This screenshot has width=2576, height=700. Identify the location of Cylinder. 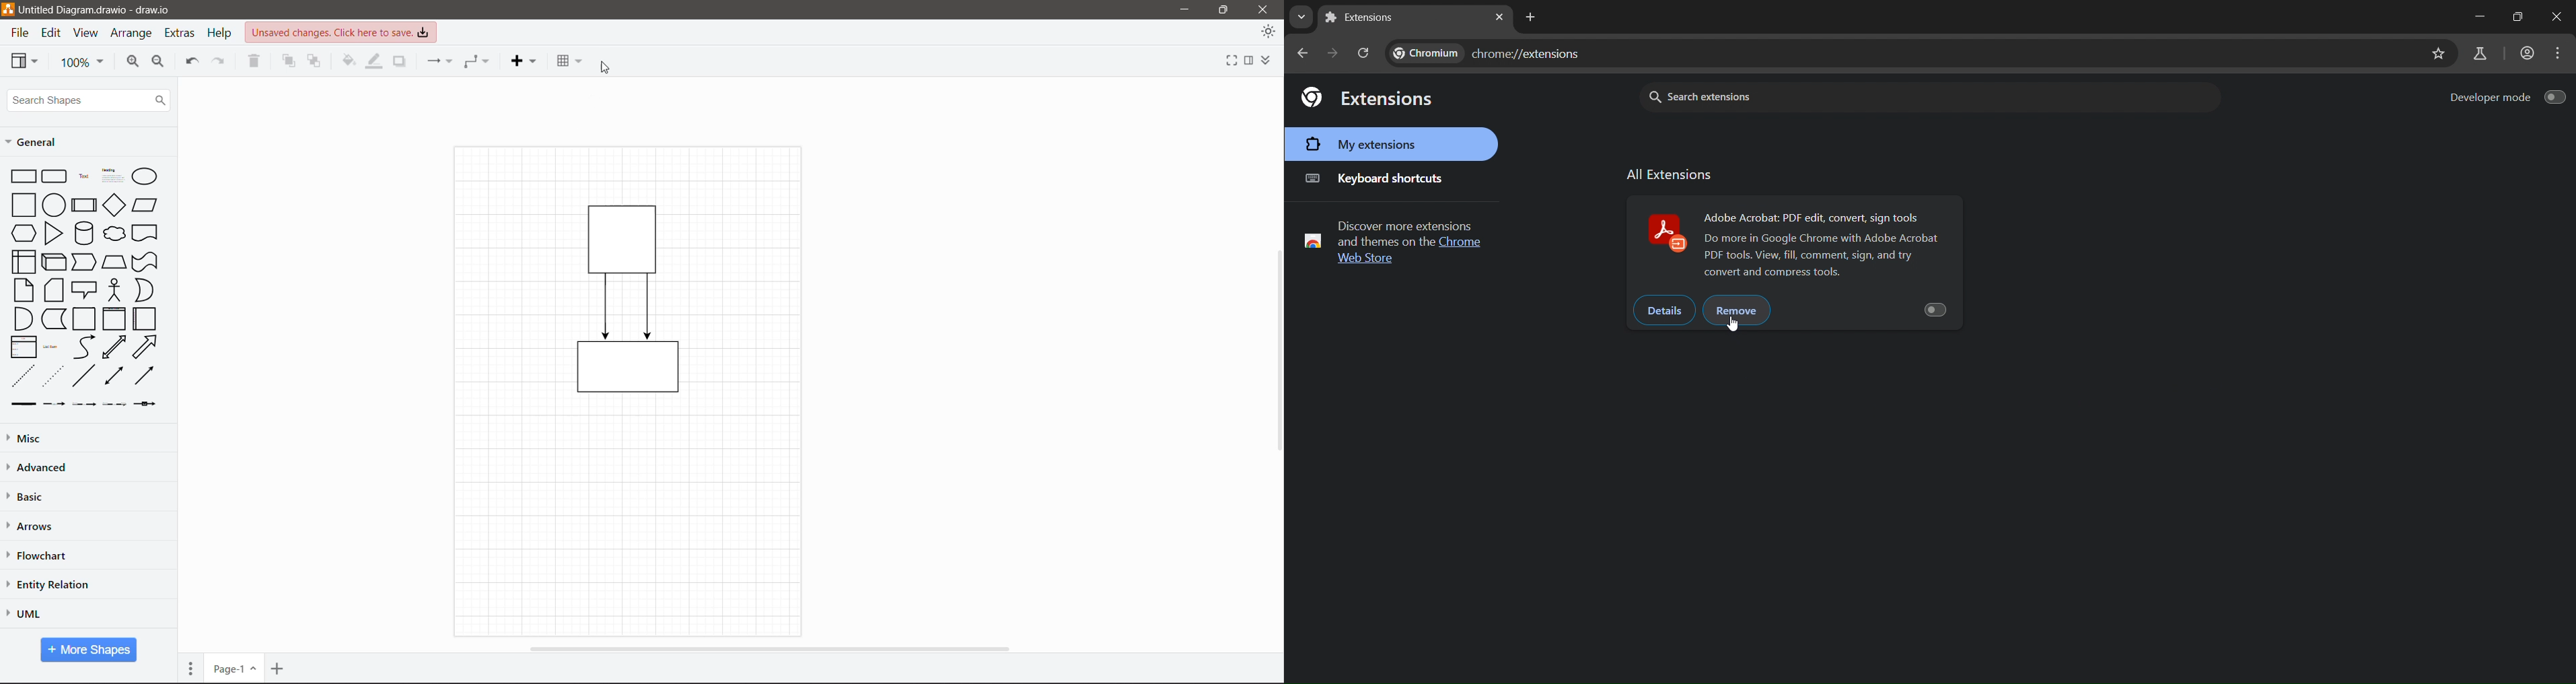
(84, 233).